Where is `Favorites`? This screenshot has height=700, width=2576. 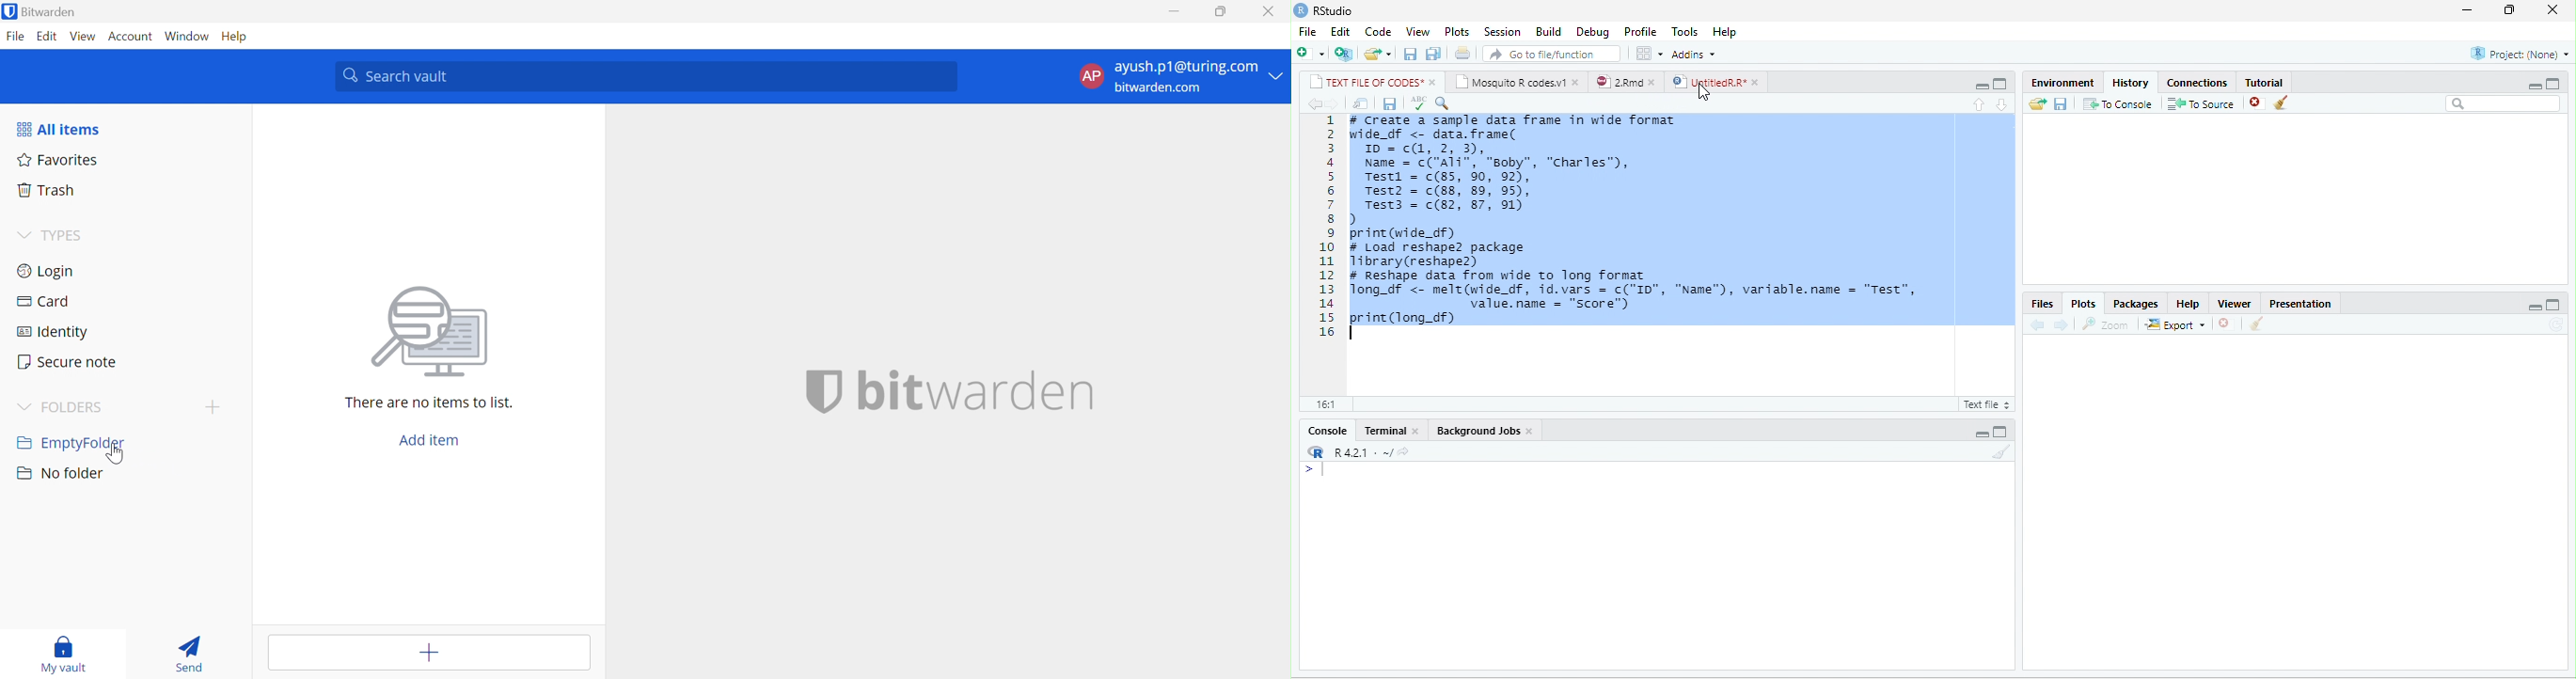 Favorites is located at coordinates (58, 160).